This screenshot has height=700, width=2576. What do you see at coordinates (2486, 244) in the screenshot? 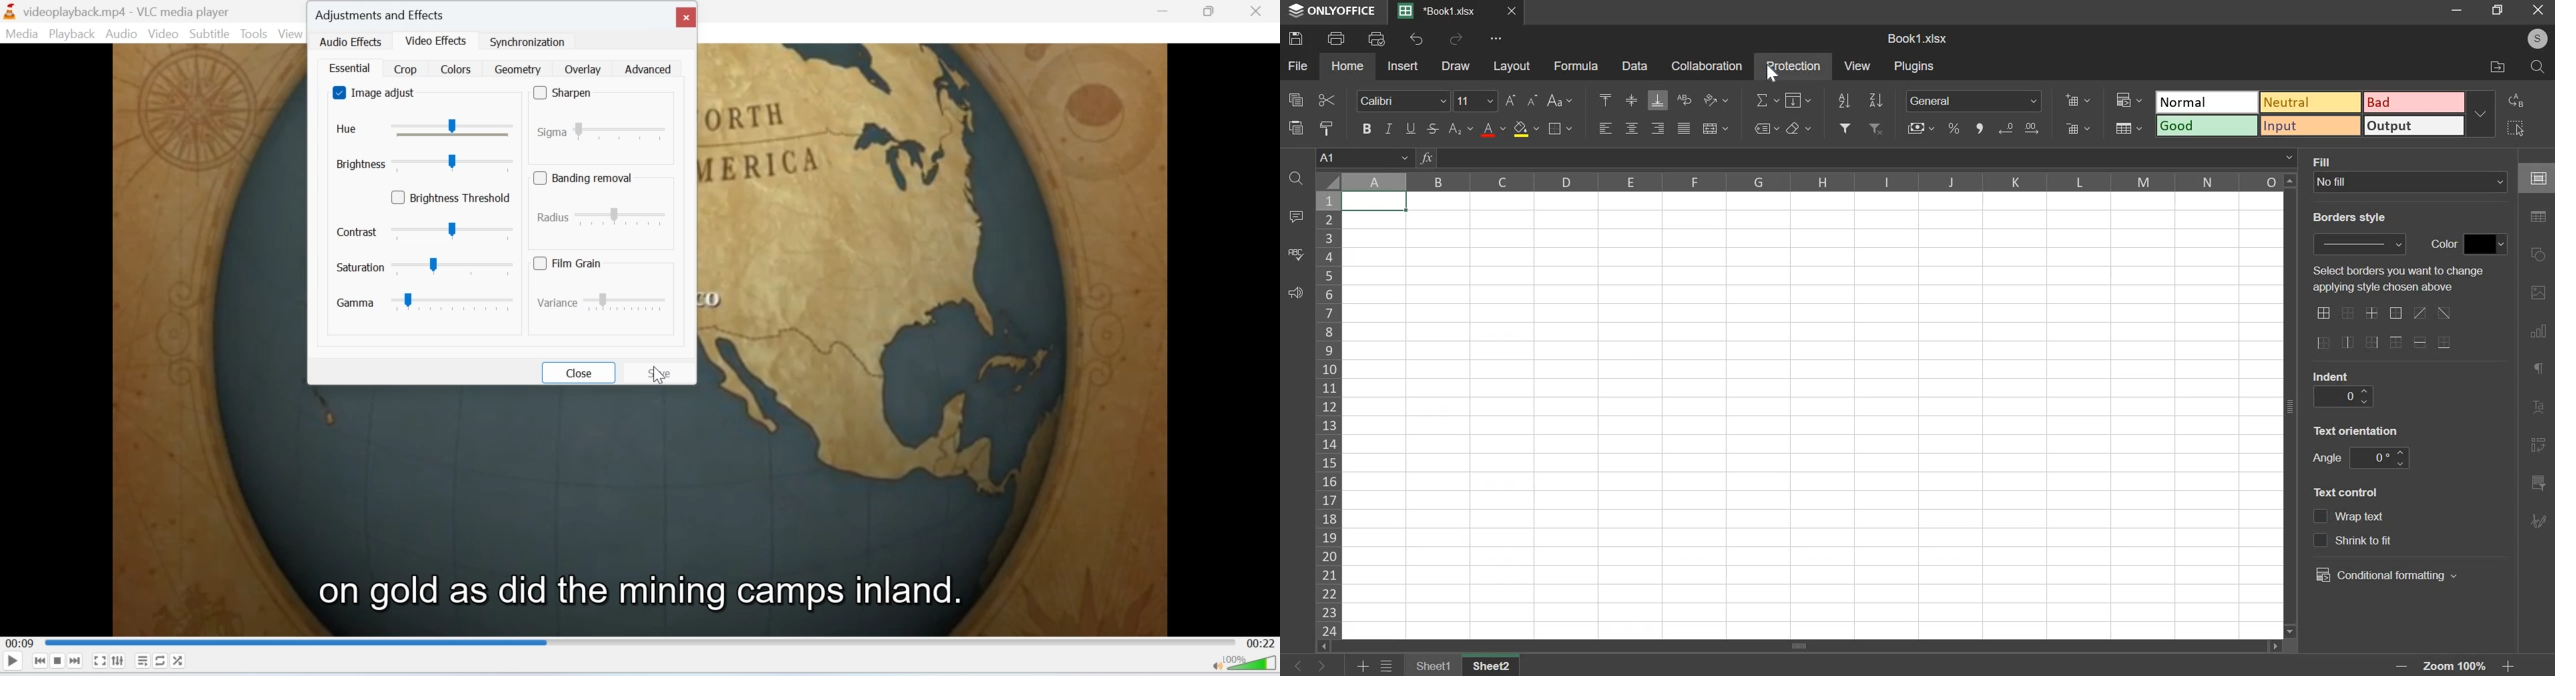
I see `fill color` at bounding box center [2486, 244].